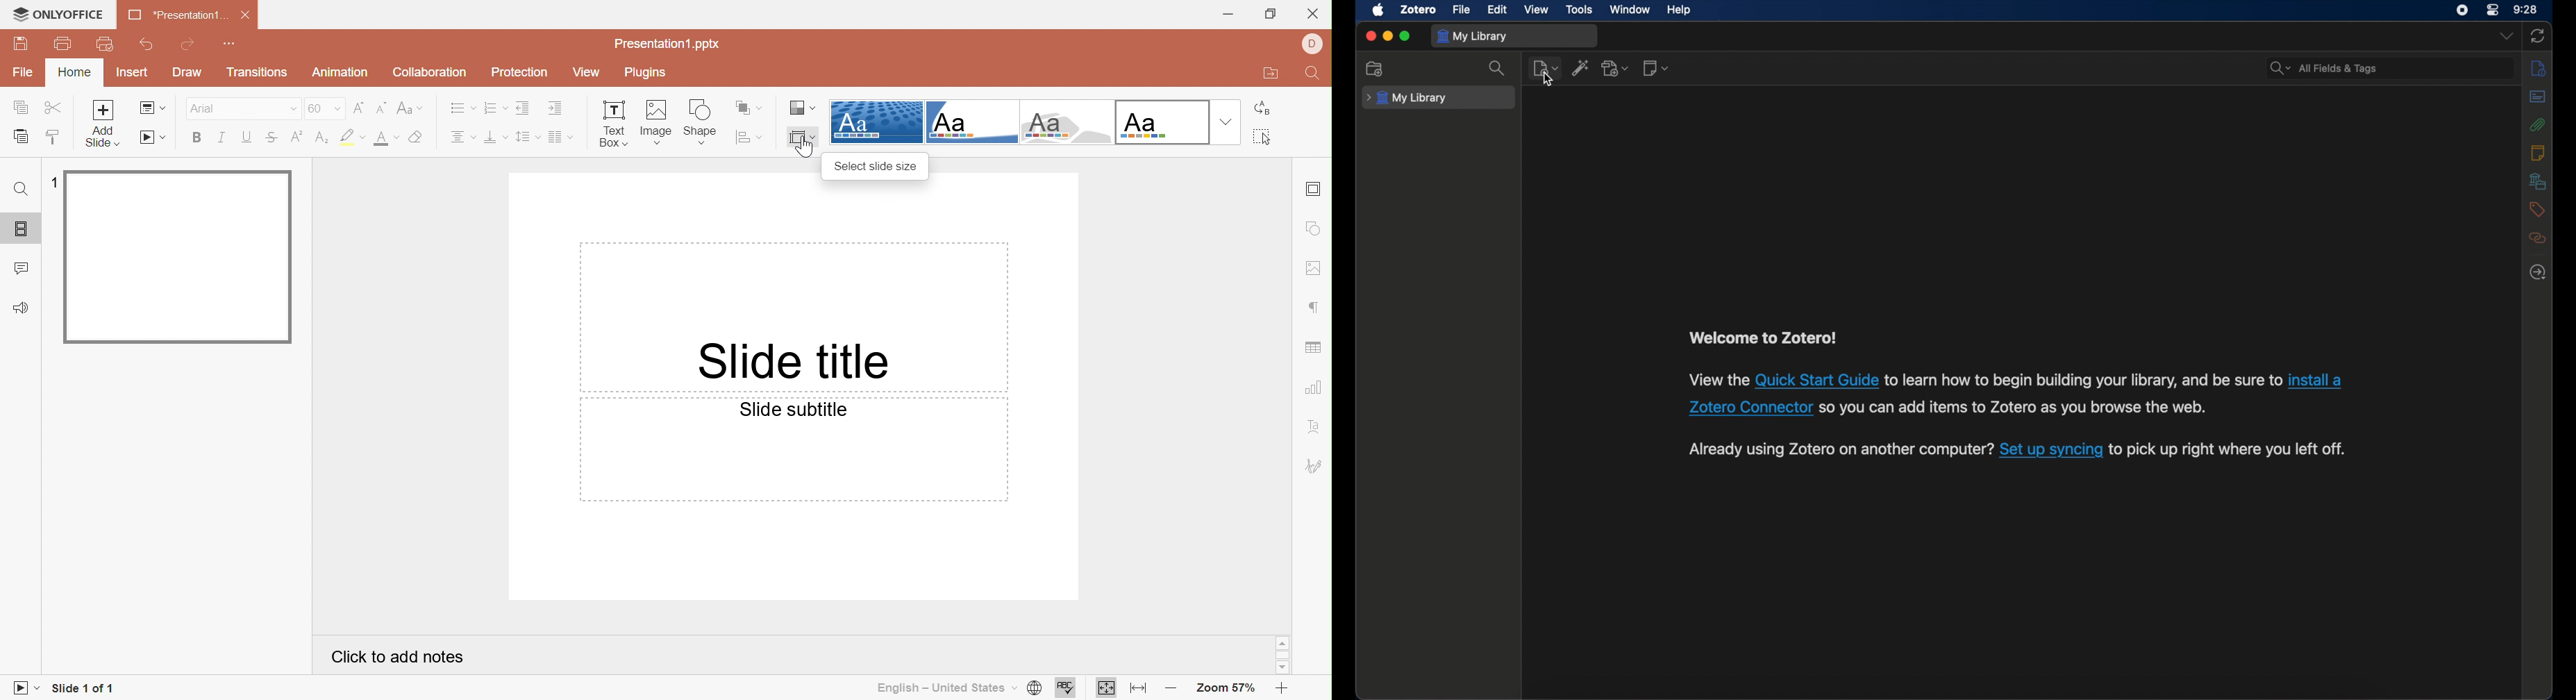 Image resolution: width=2576 pixels, height=700 pixels. Describe the element at coordinates (21, 44) in the screenshot. I see `Save` at that location.